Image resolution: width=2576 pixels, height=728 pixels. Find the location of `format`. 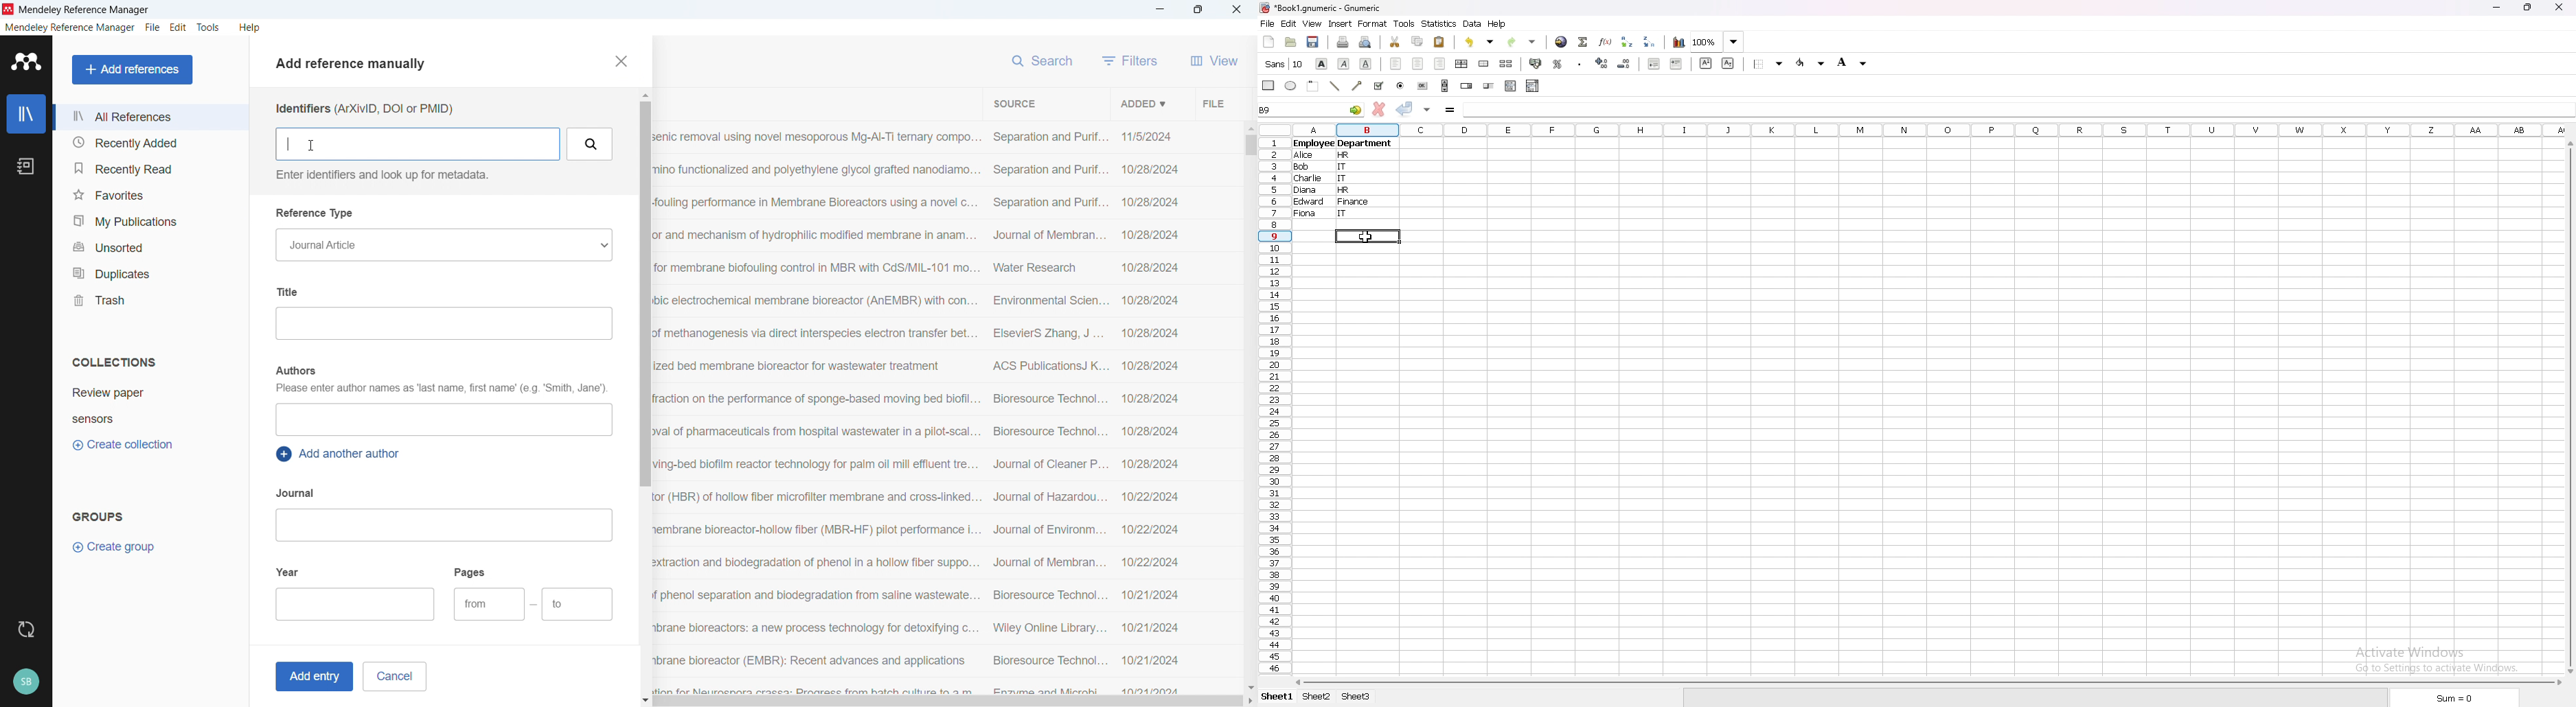

format is located at coordinates (1373, 24).